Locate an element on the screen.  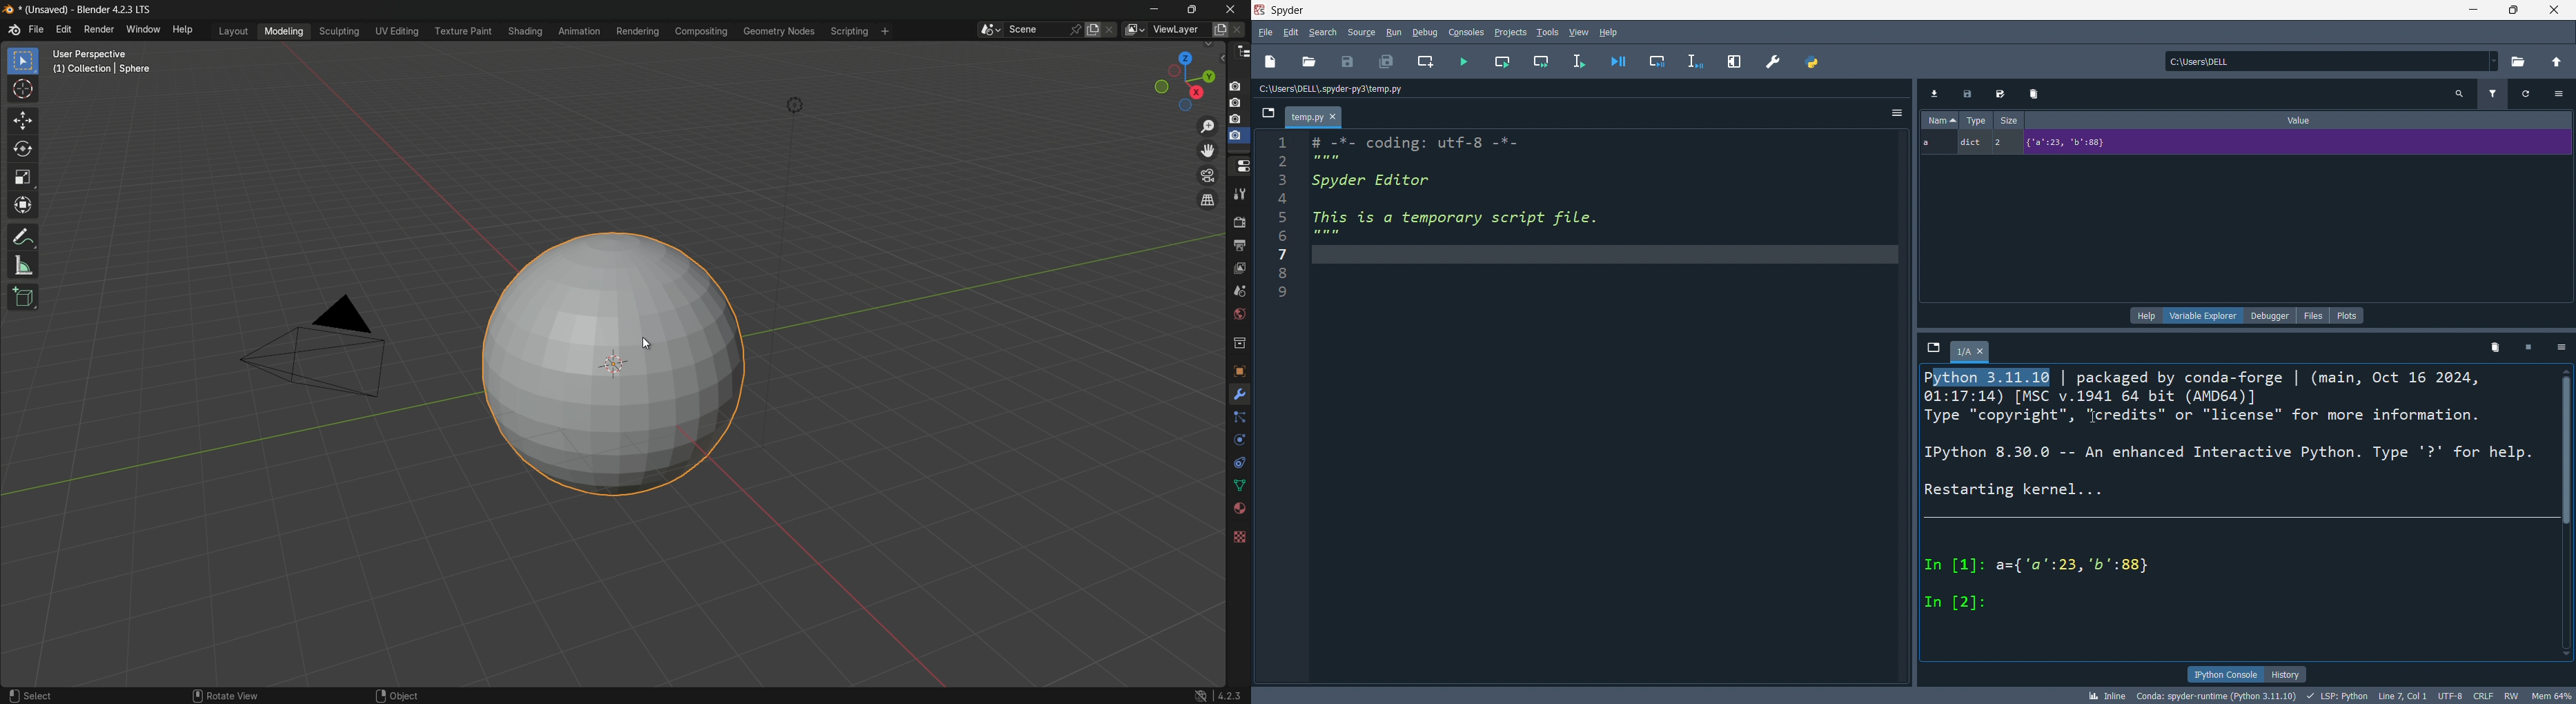
debug line is located at coordinates (1700, 62).